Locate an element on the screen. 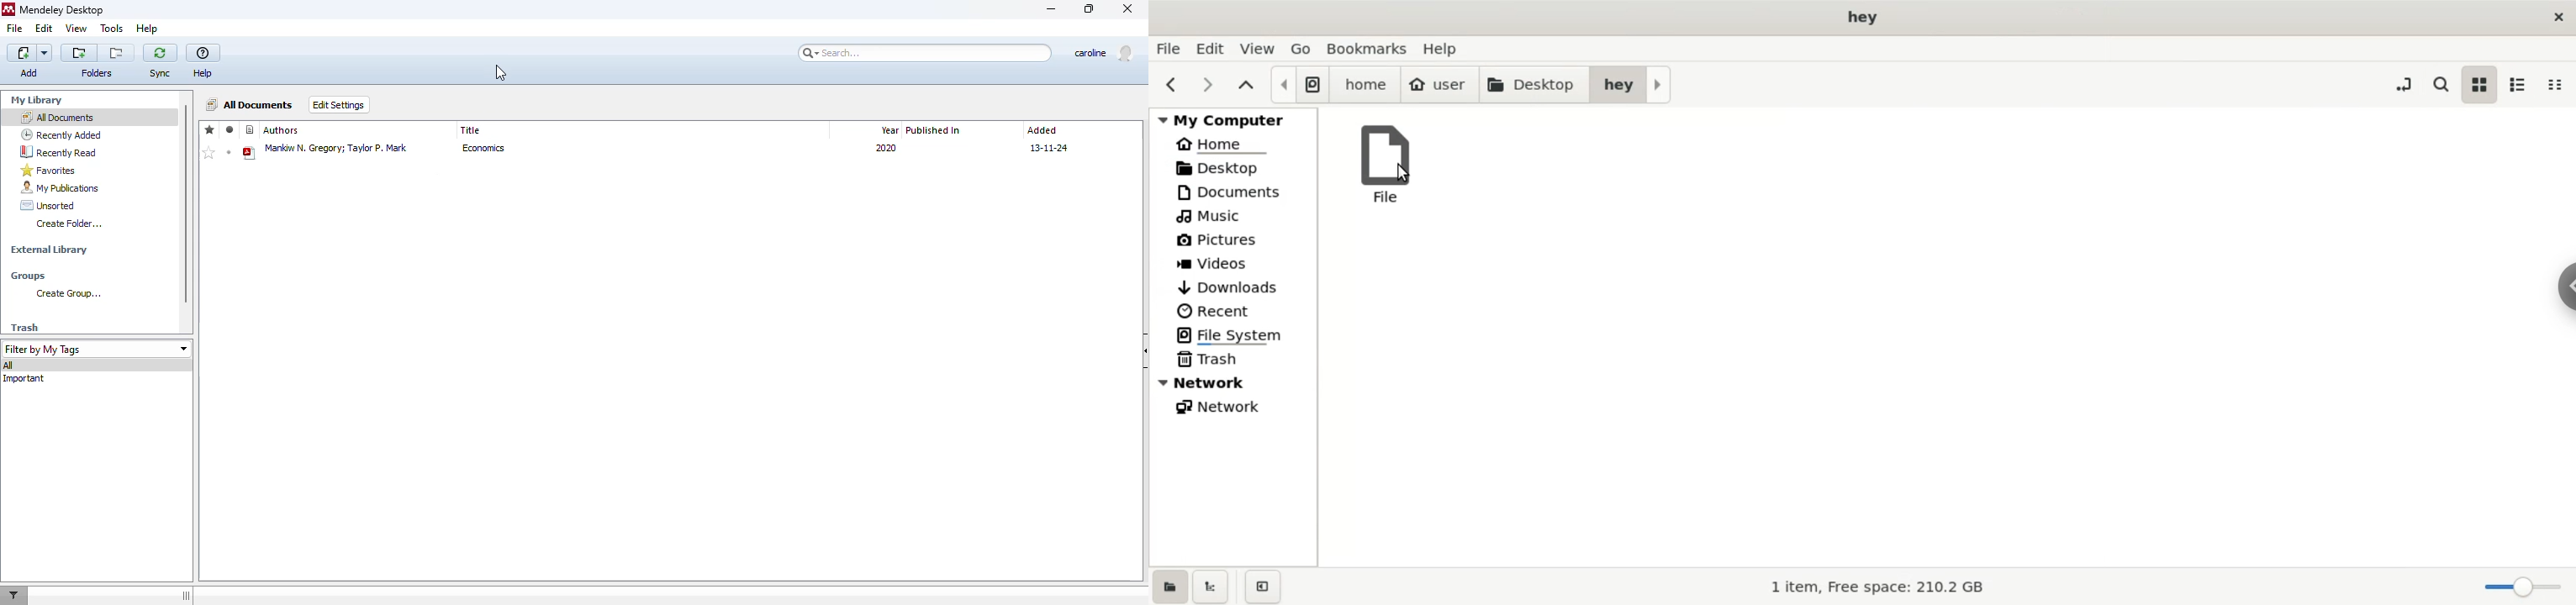 This screenshot has height=616, width=2576. year is located at coordinates (888, 129).